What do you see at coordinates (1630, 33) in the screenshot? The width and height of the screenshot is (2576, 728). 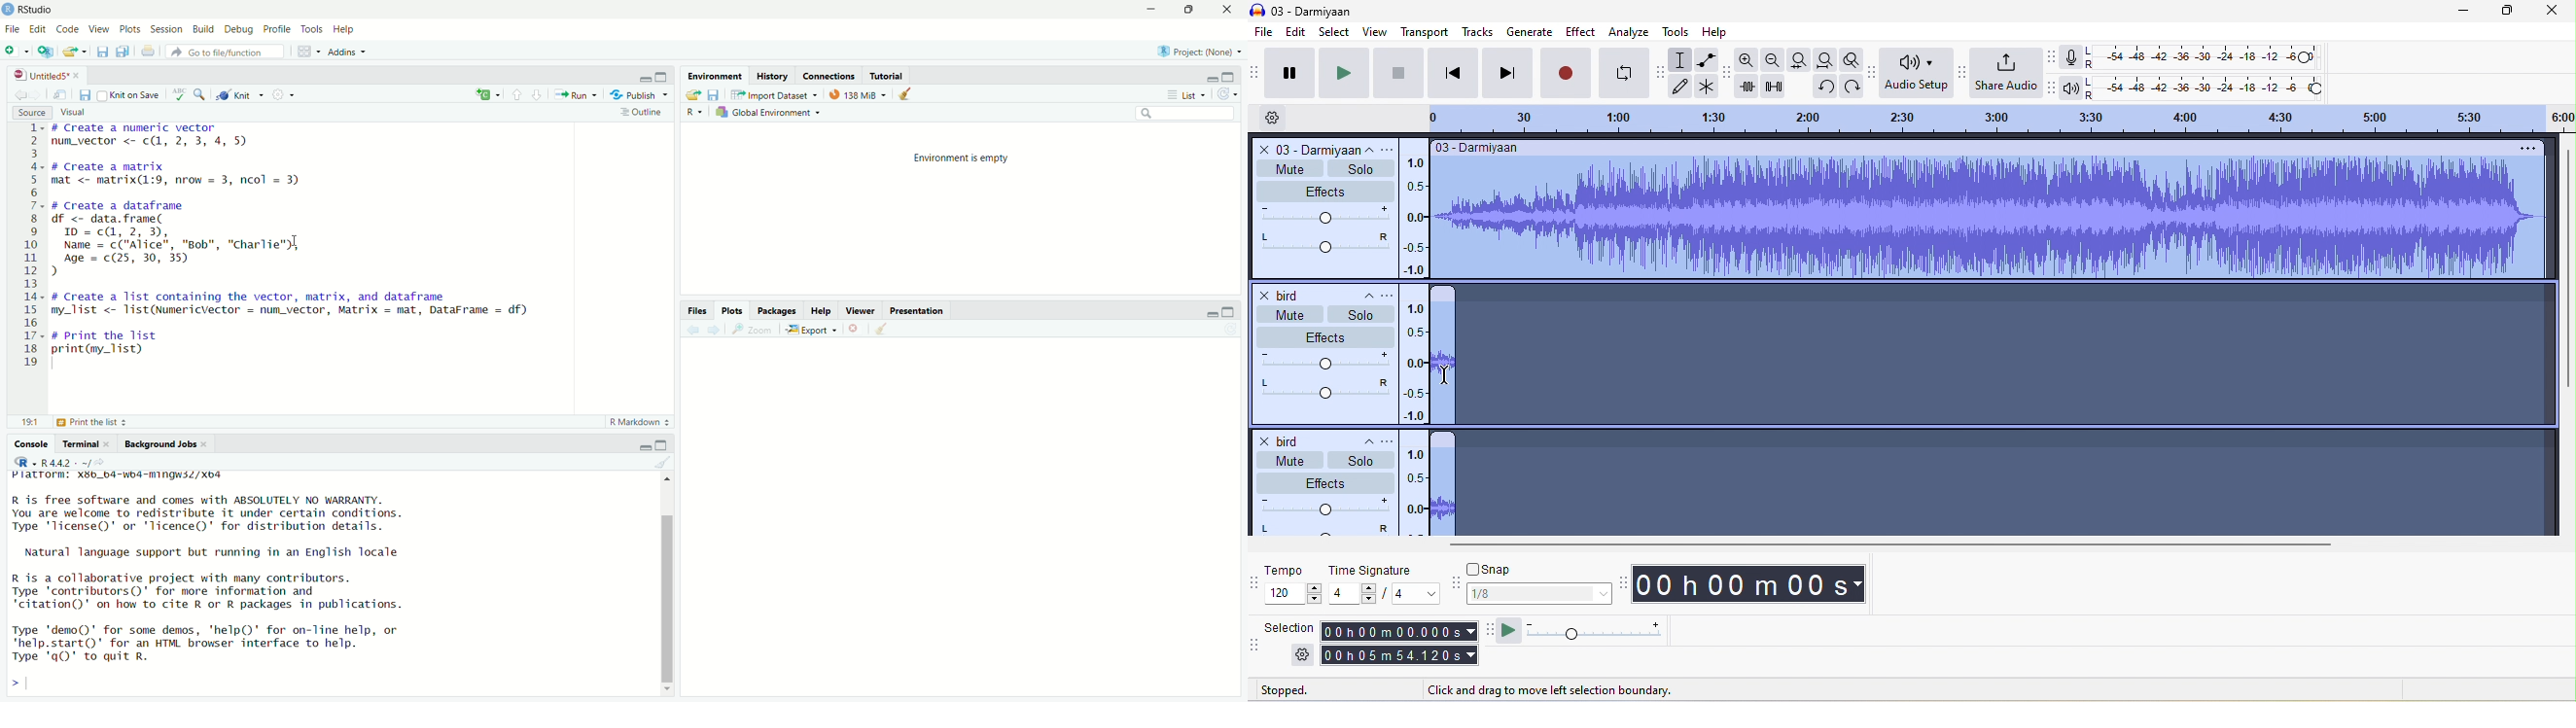 I see `analyze` at bounding box center [1630, 33].